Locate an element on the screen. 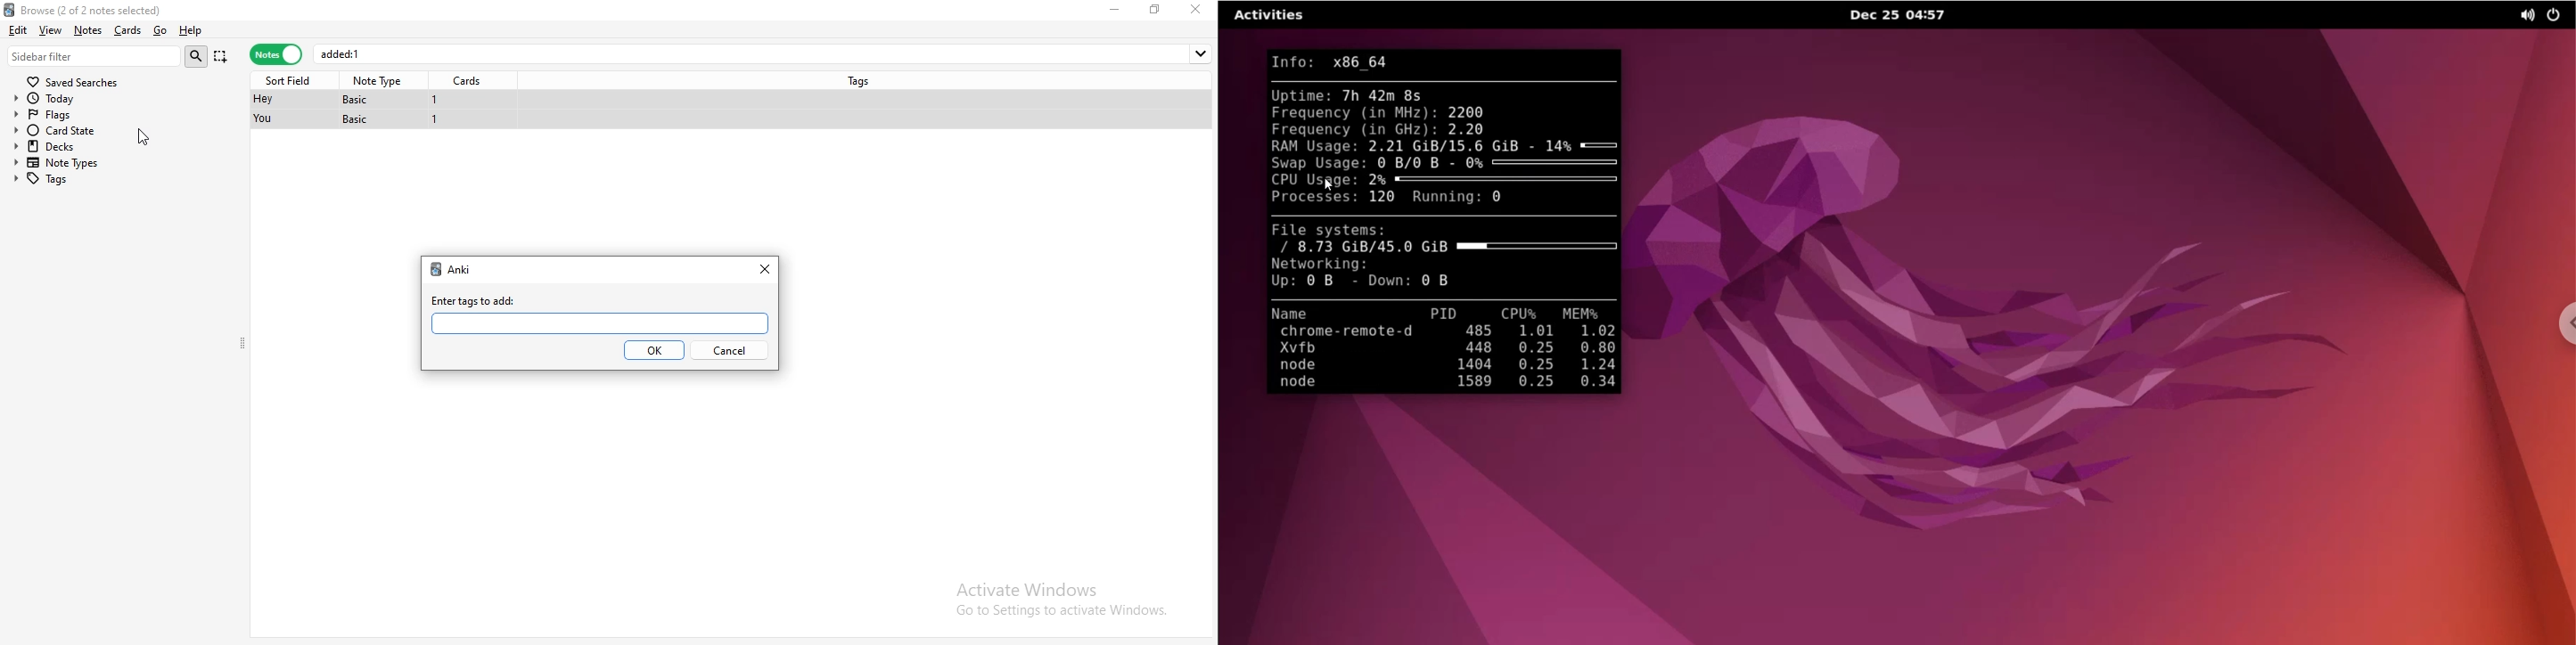 The width and height of the screenshot is (2576, 672). saves searches is located at coordinates (76, 79).